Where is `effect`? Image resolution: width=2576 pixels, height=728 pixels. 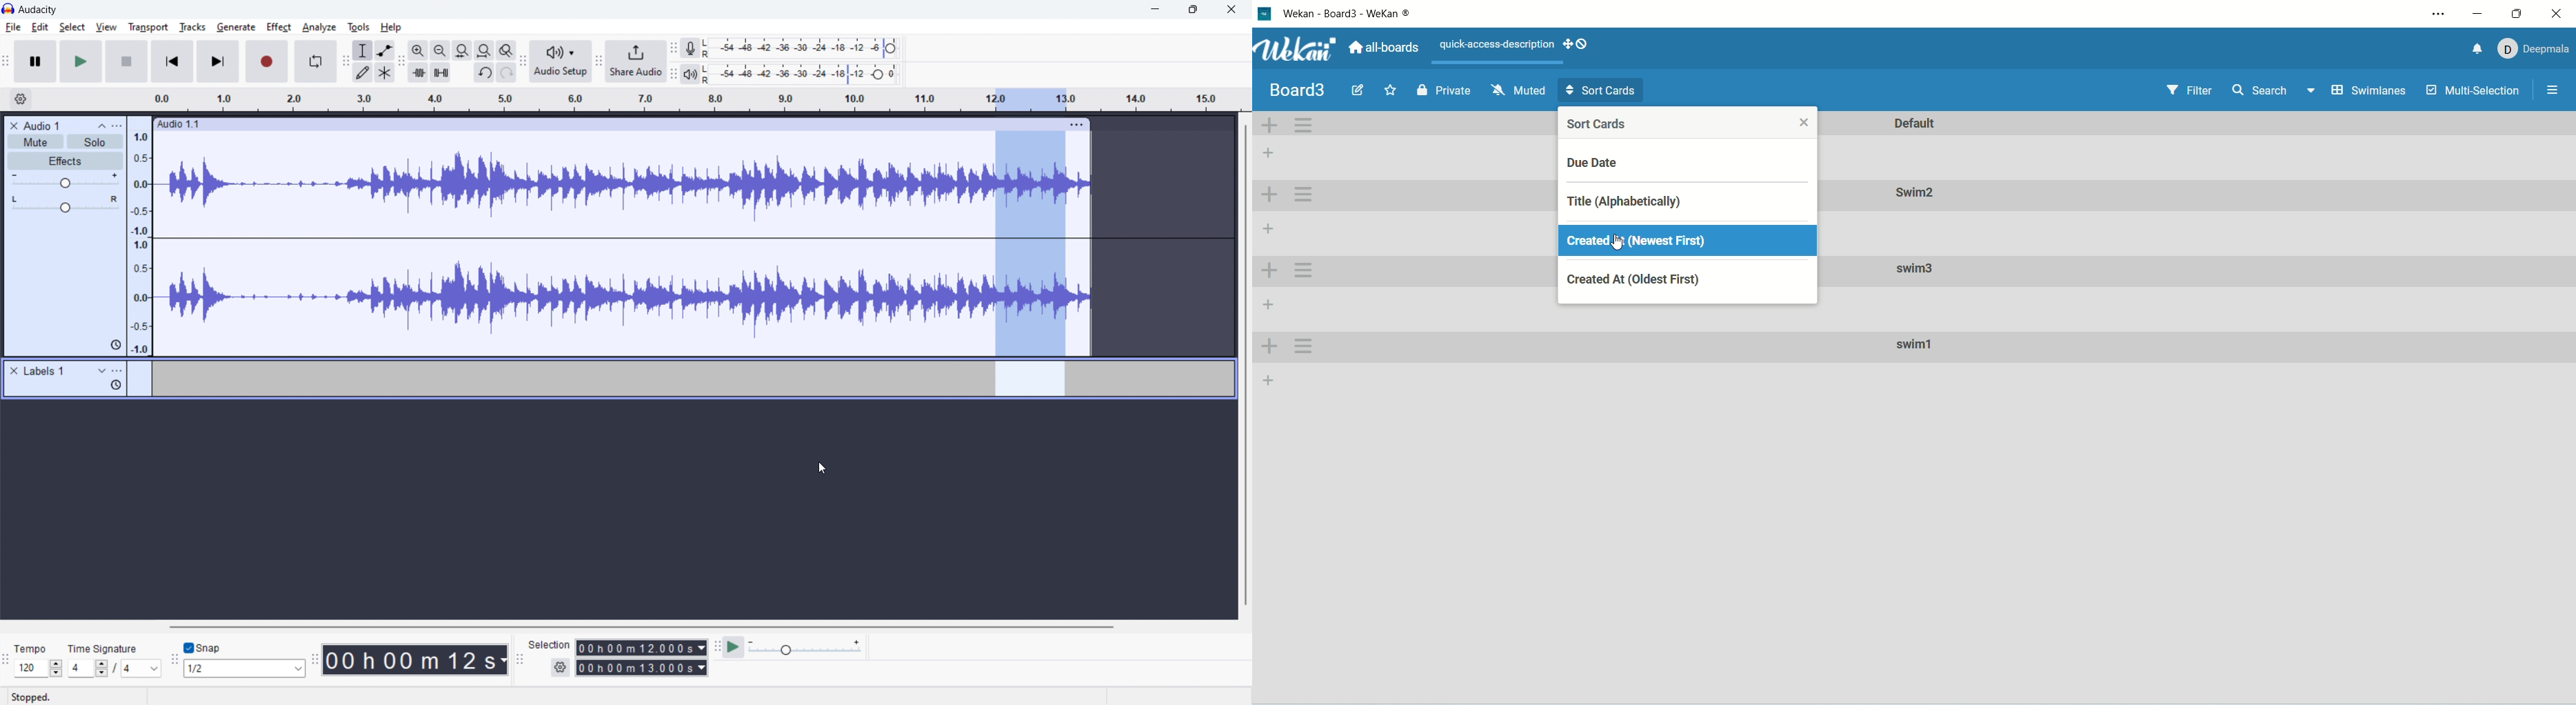 effect is located at coordinates (279, 27).